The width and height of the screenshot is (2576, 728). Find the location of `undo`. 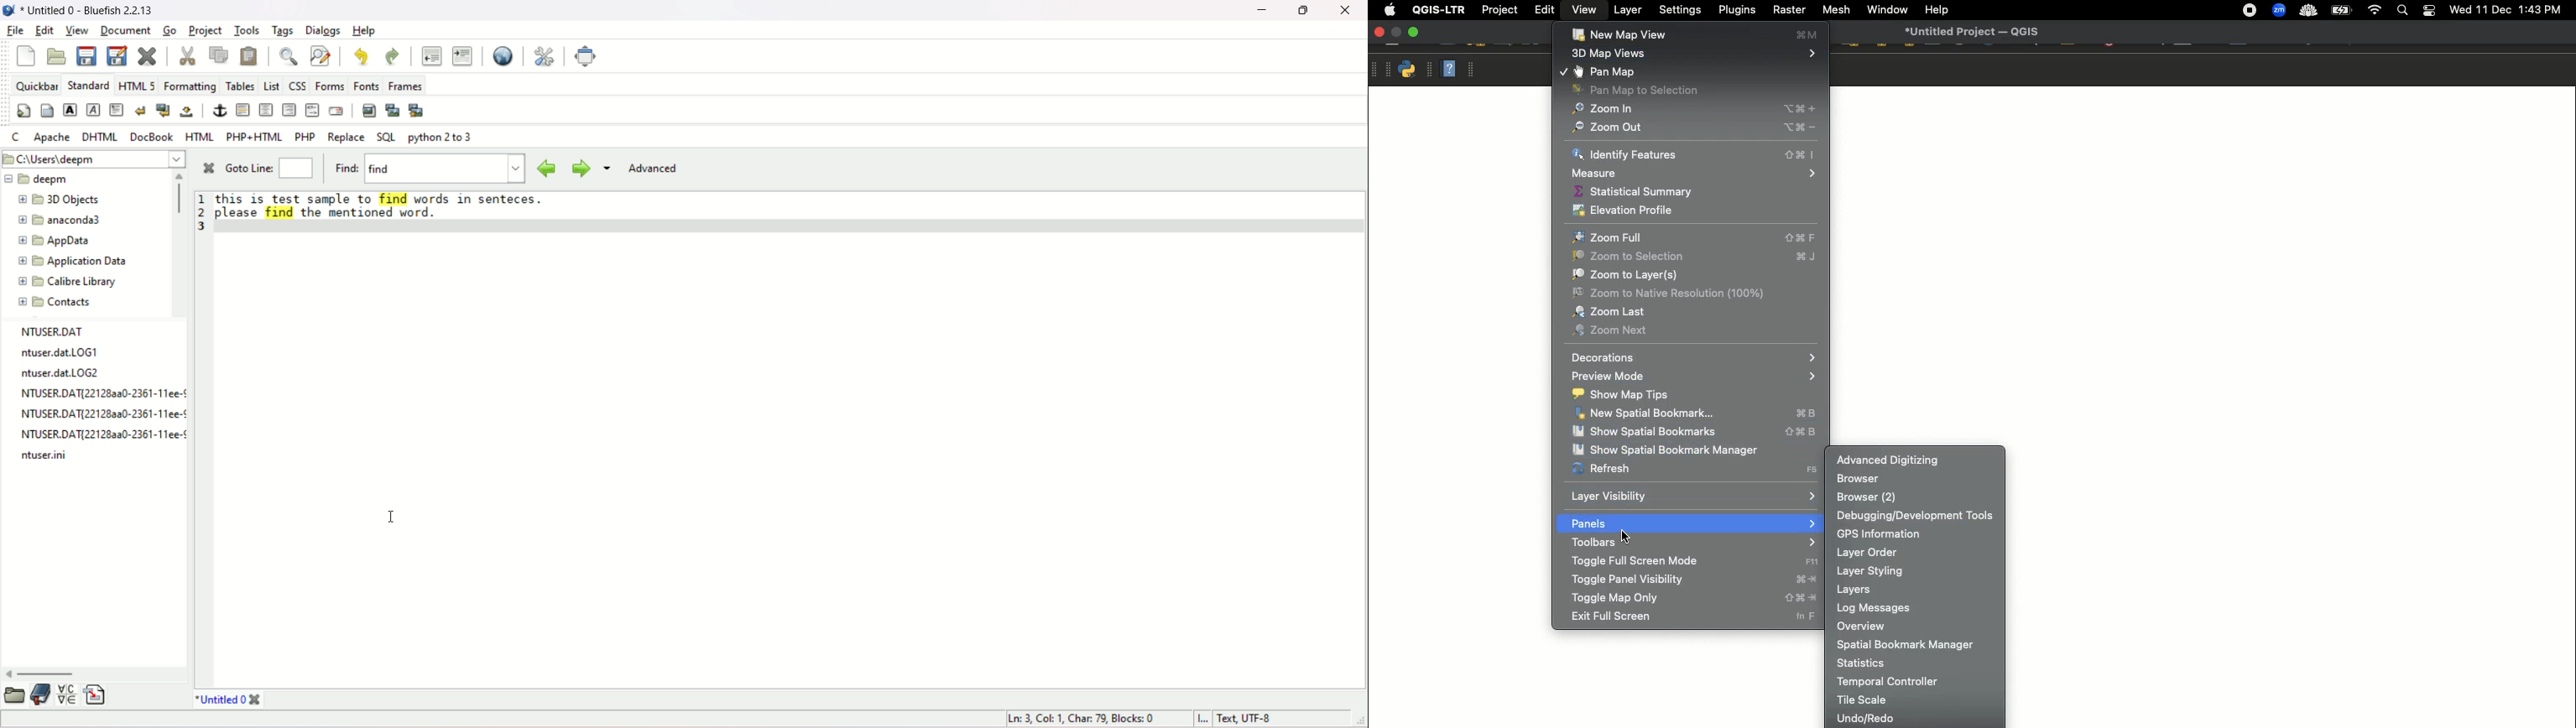

undo is located at coordinates (361, 56).